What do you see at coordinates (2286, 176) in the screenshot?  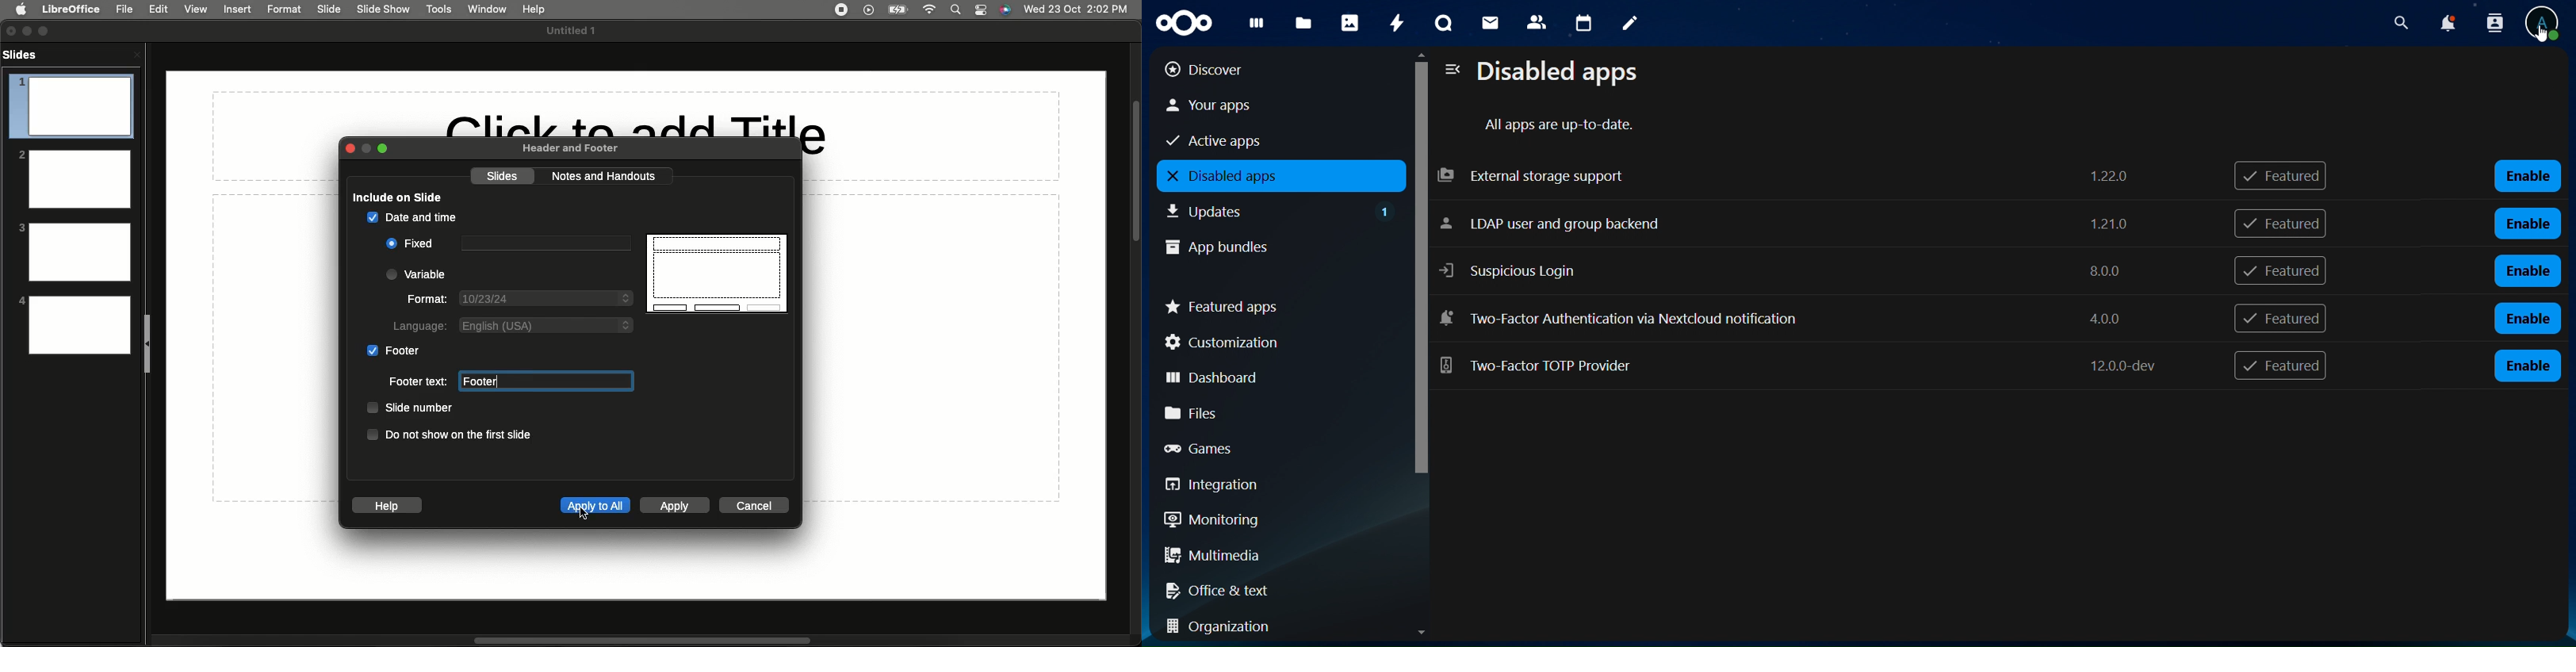 I see `featured` at bounding box center [2286, 176].